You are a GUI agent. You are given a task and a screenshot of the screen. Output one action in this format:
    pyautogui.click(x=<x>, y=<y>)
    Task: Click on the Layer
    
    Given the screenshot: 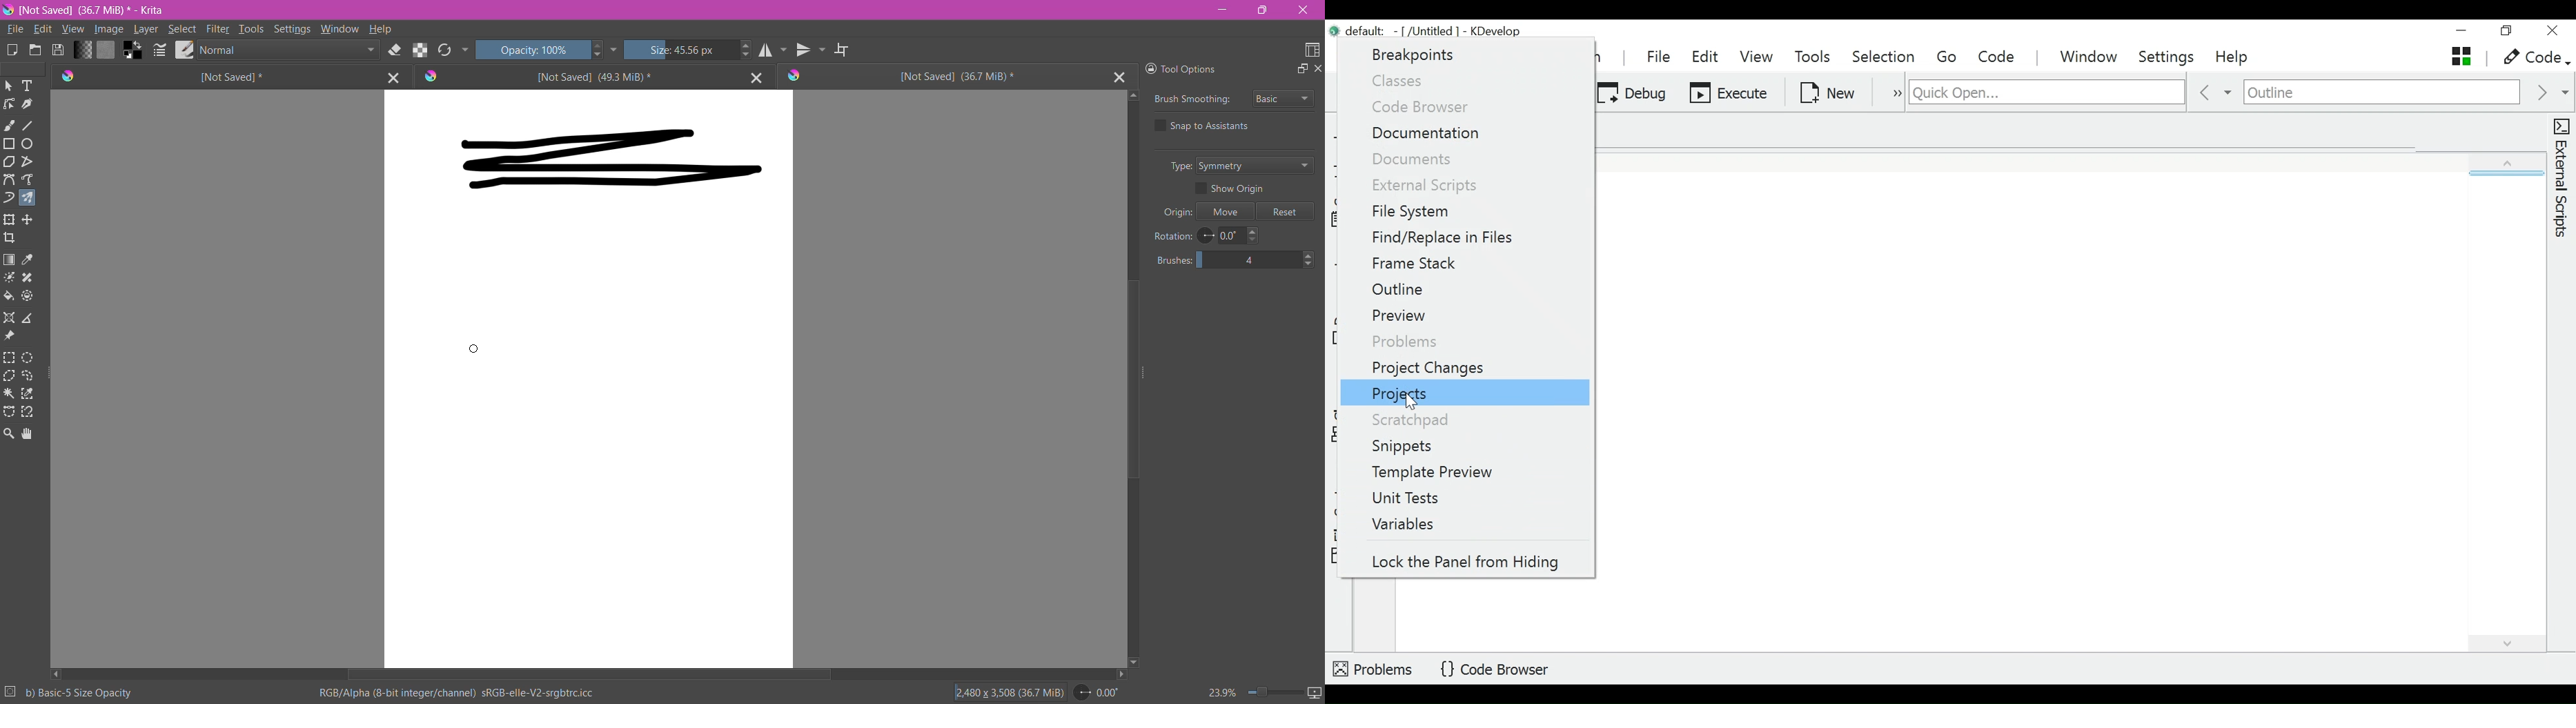 What is the action you would take?
    pyautogui.click(x=145, y=30)
    